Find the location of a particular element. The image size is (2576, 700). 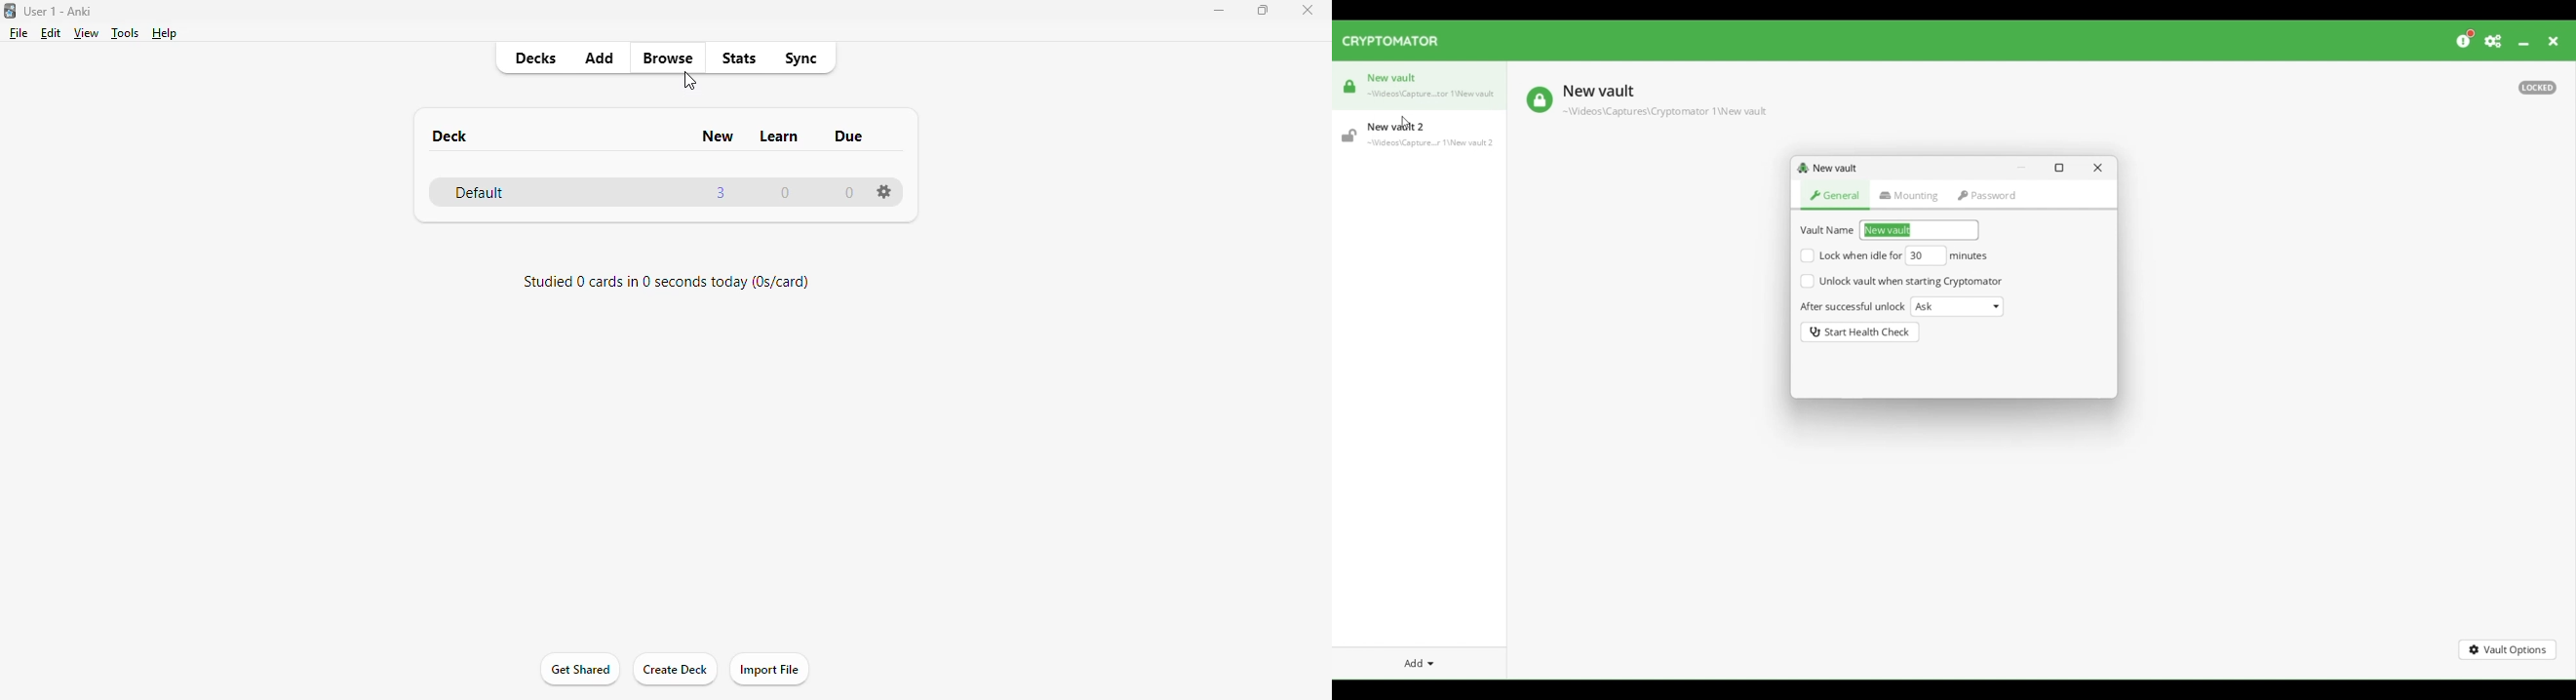

close is located at coordinates (1309, 11).